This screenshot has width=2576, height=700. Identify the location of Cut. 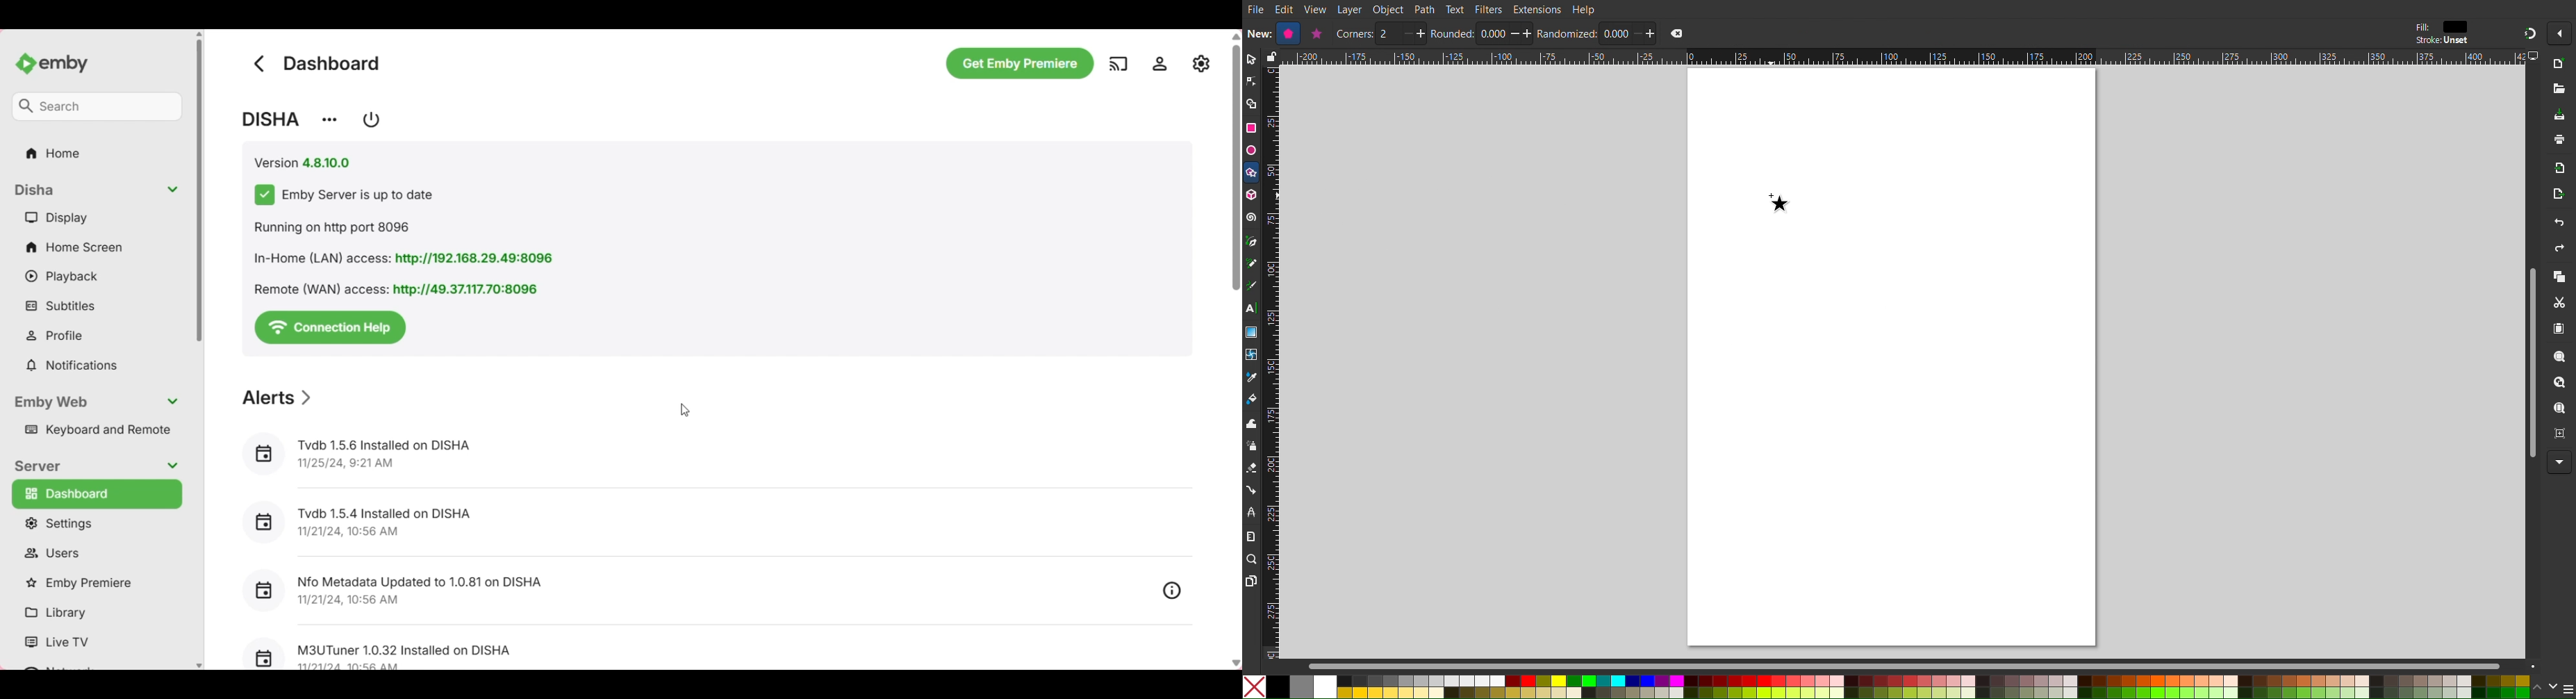
(2562, 304).